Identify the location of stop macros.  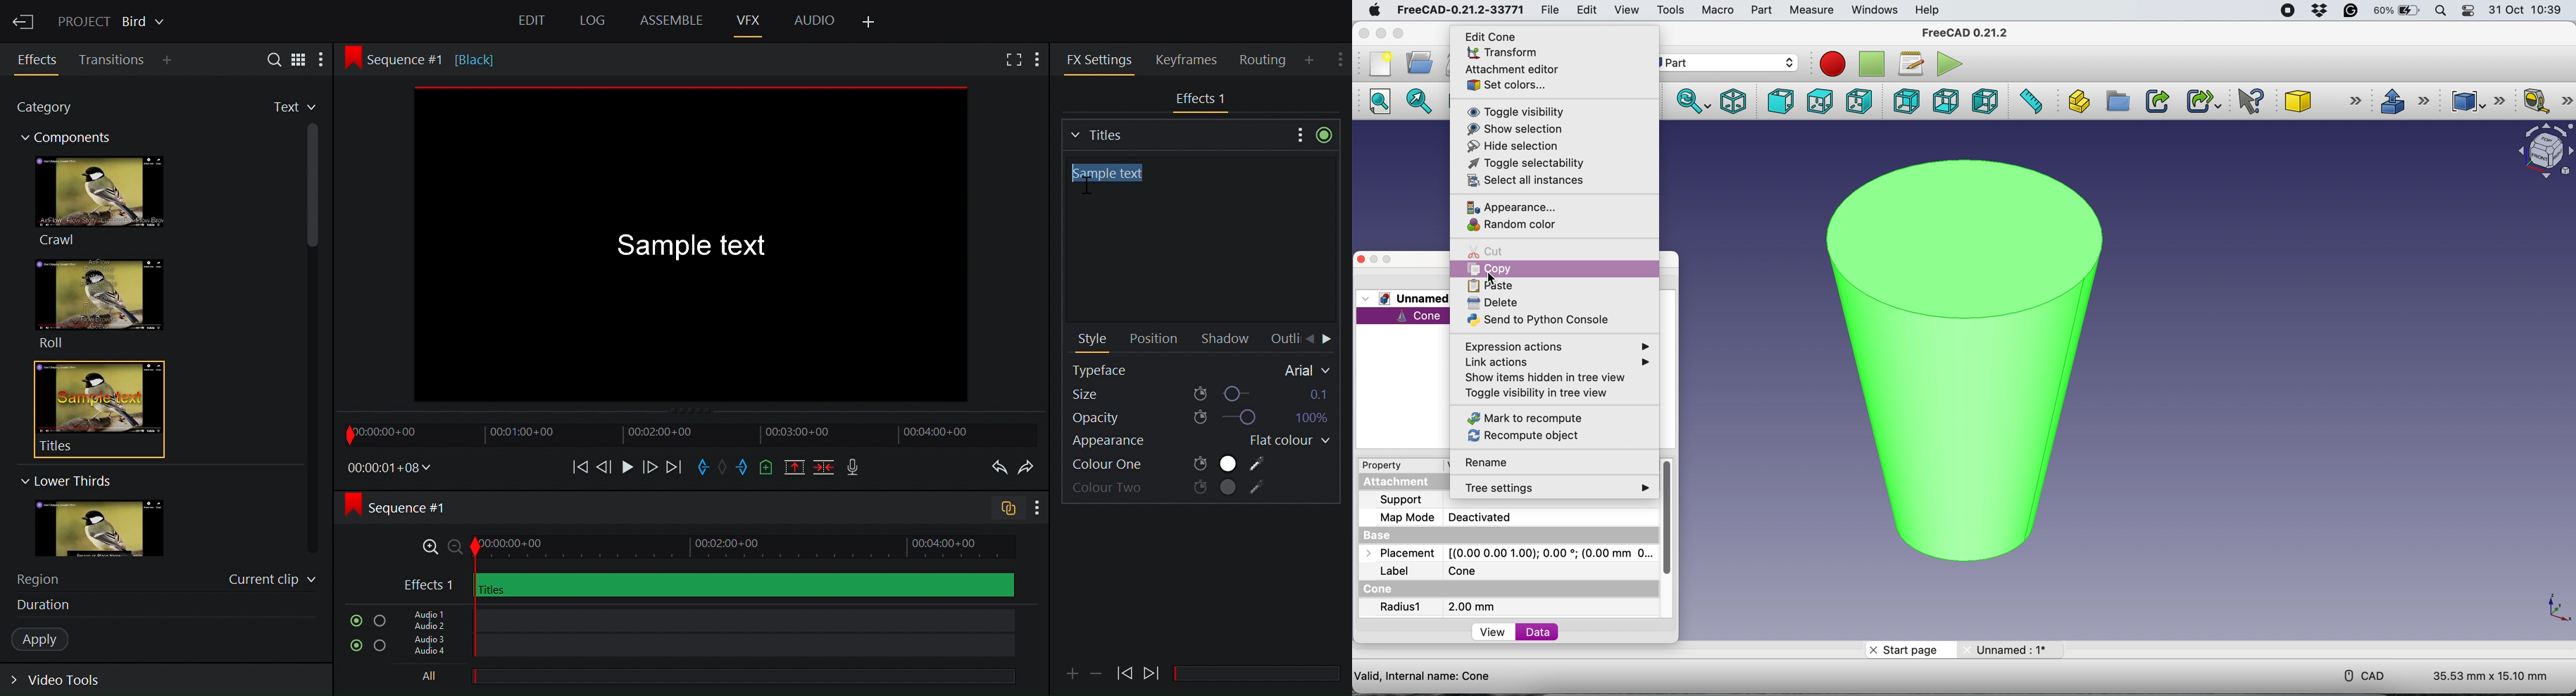
(1830, 64).